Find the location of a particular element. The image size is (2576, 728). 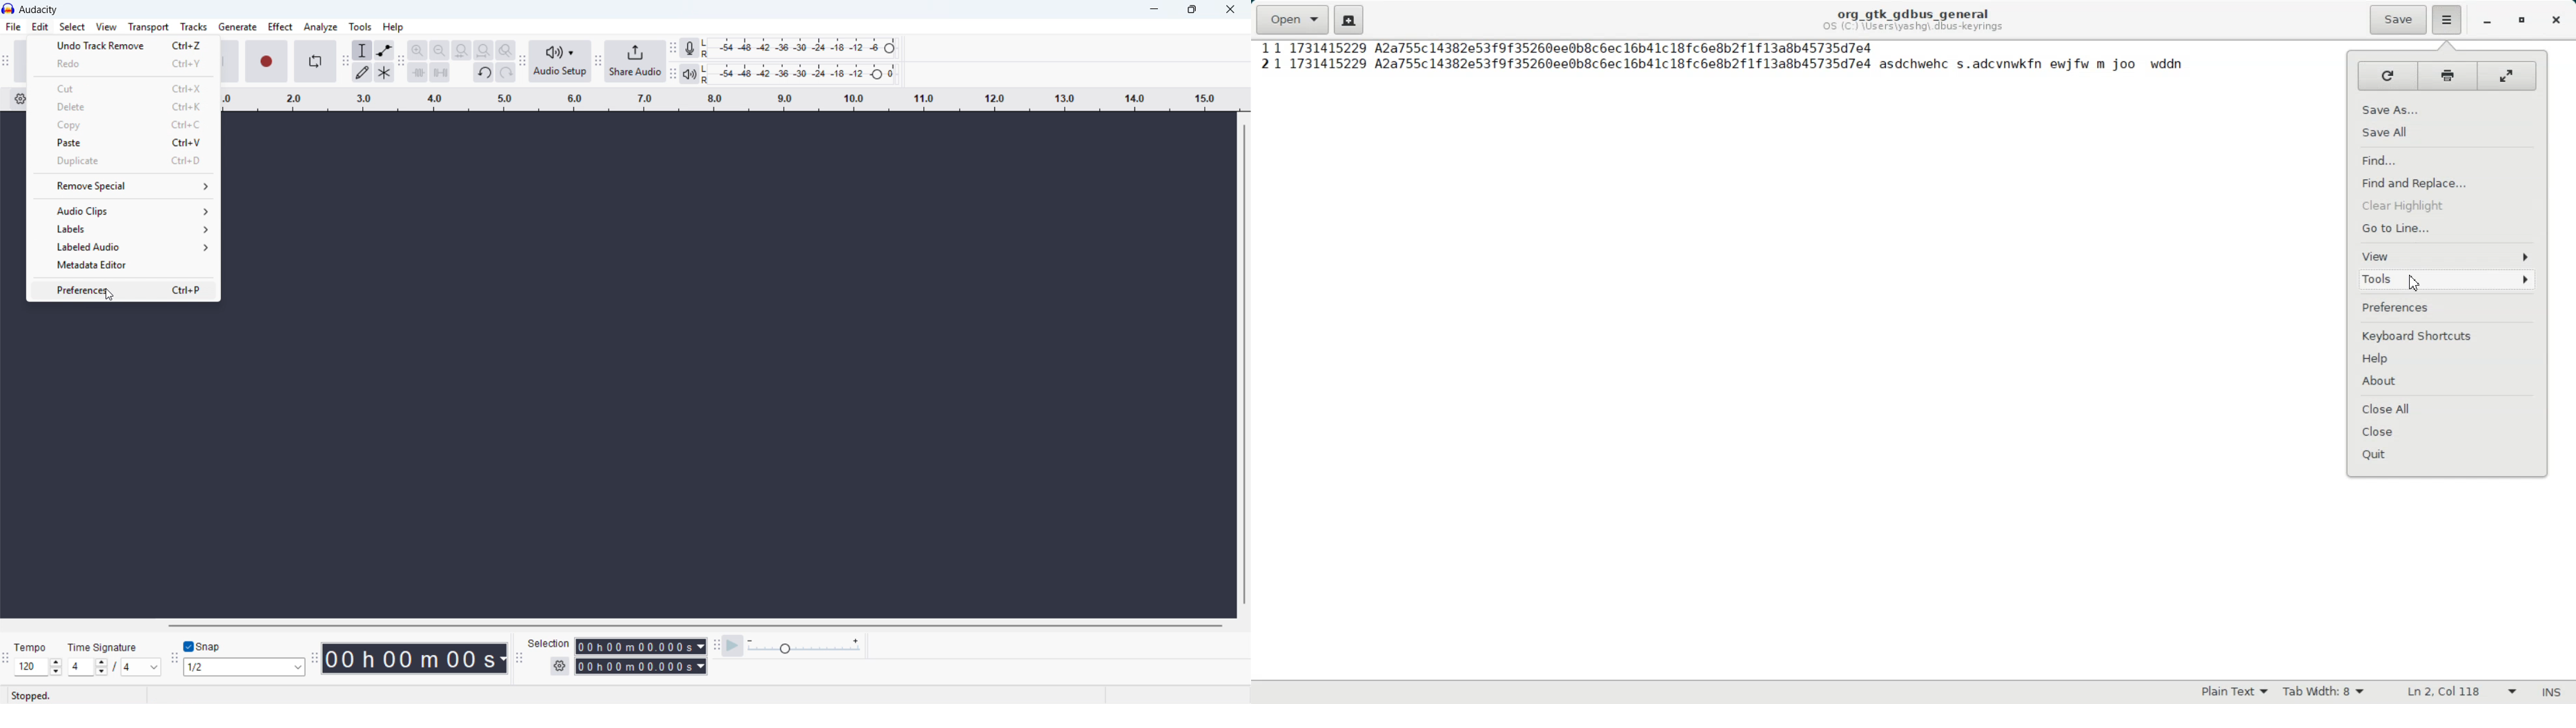

horizontal scrollbar is located at coordinates (693, 626).